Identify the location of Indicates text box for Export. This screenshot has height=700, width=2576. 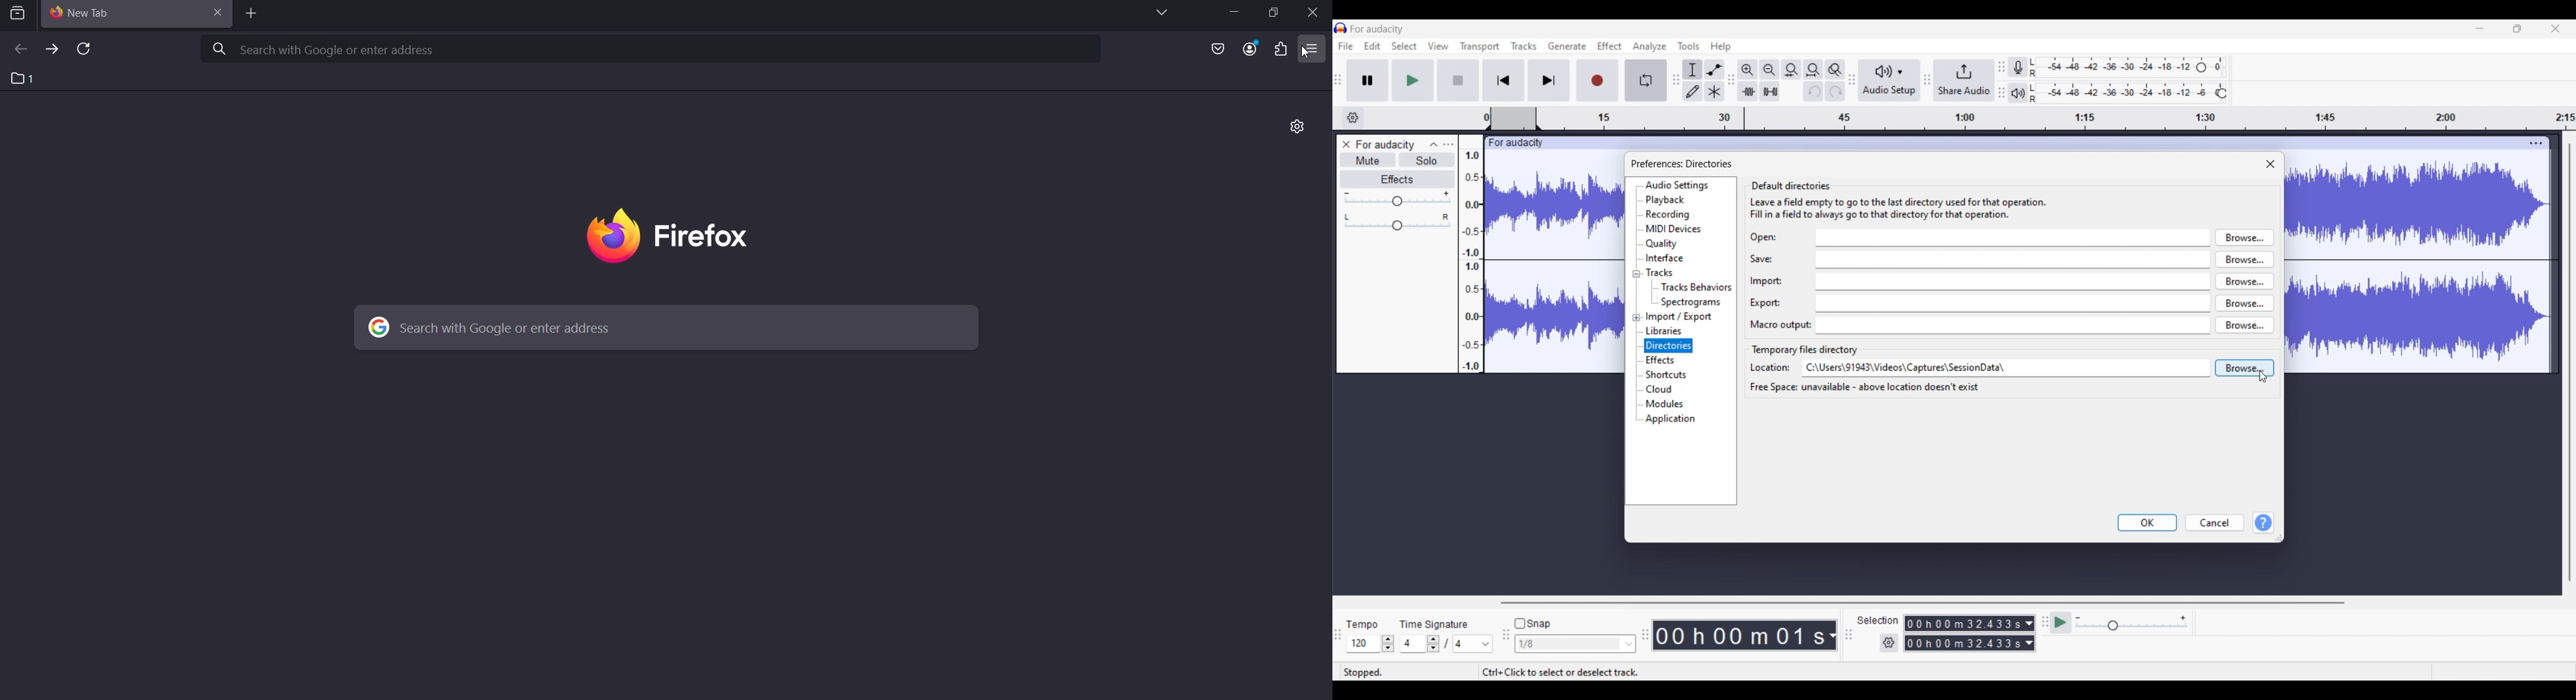
(1766, 304).